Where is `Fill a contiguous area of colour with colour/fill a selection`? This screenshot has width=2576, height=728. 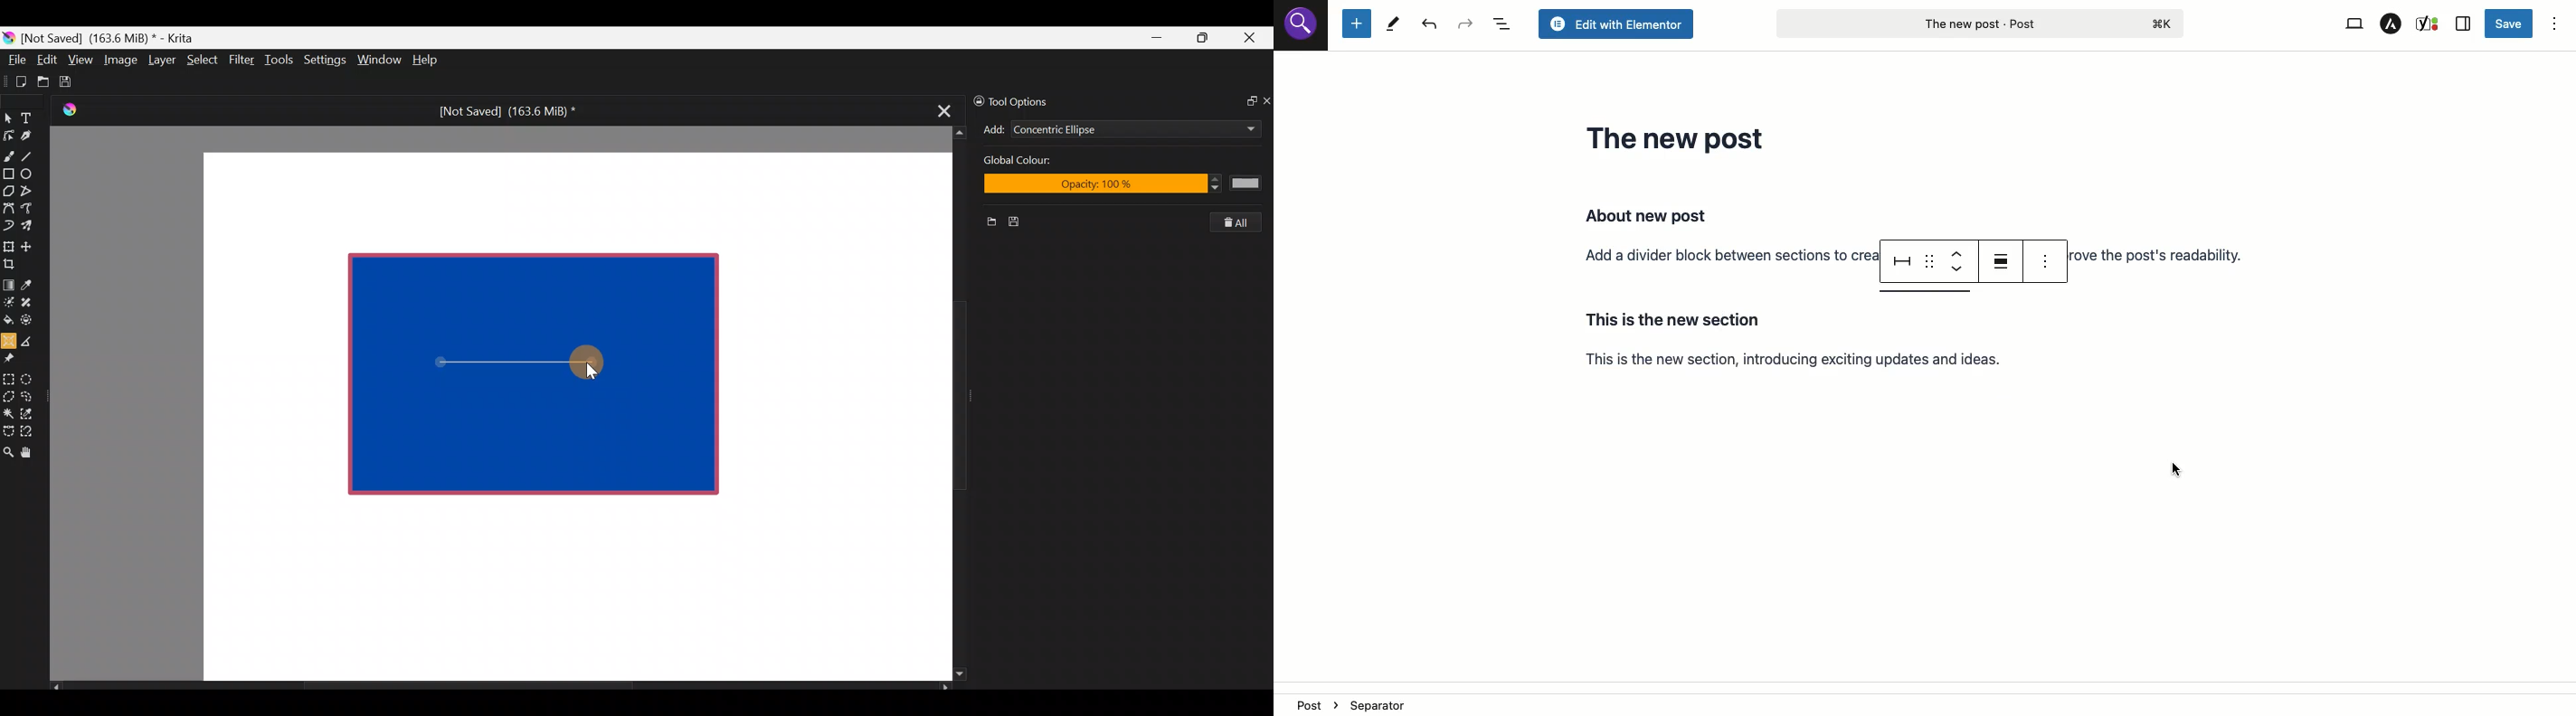
Fill a contiguous area of colour with colour/fill a selection is located at coordinates (8, 317).